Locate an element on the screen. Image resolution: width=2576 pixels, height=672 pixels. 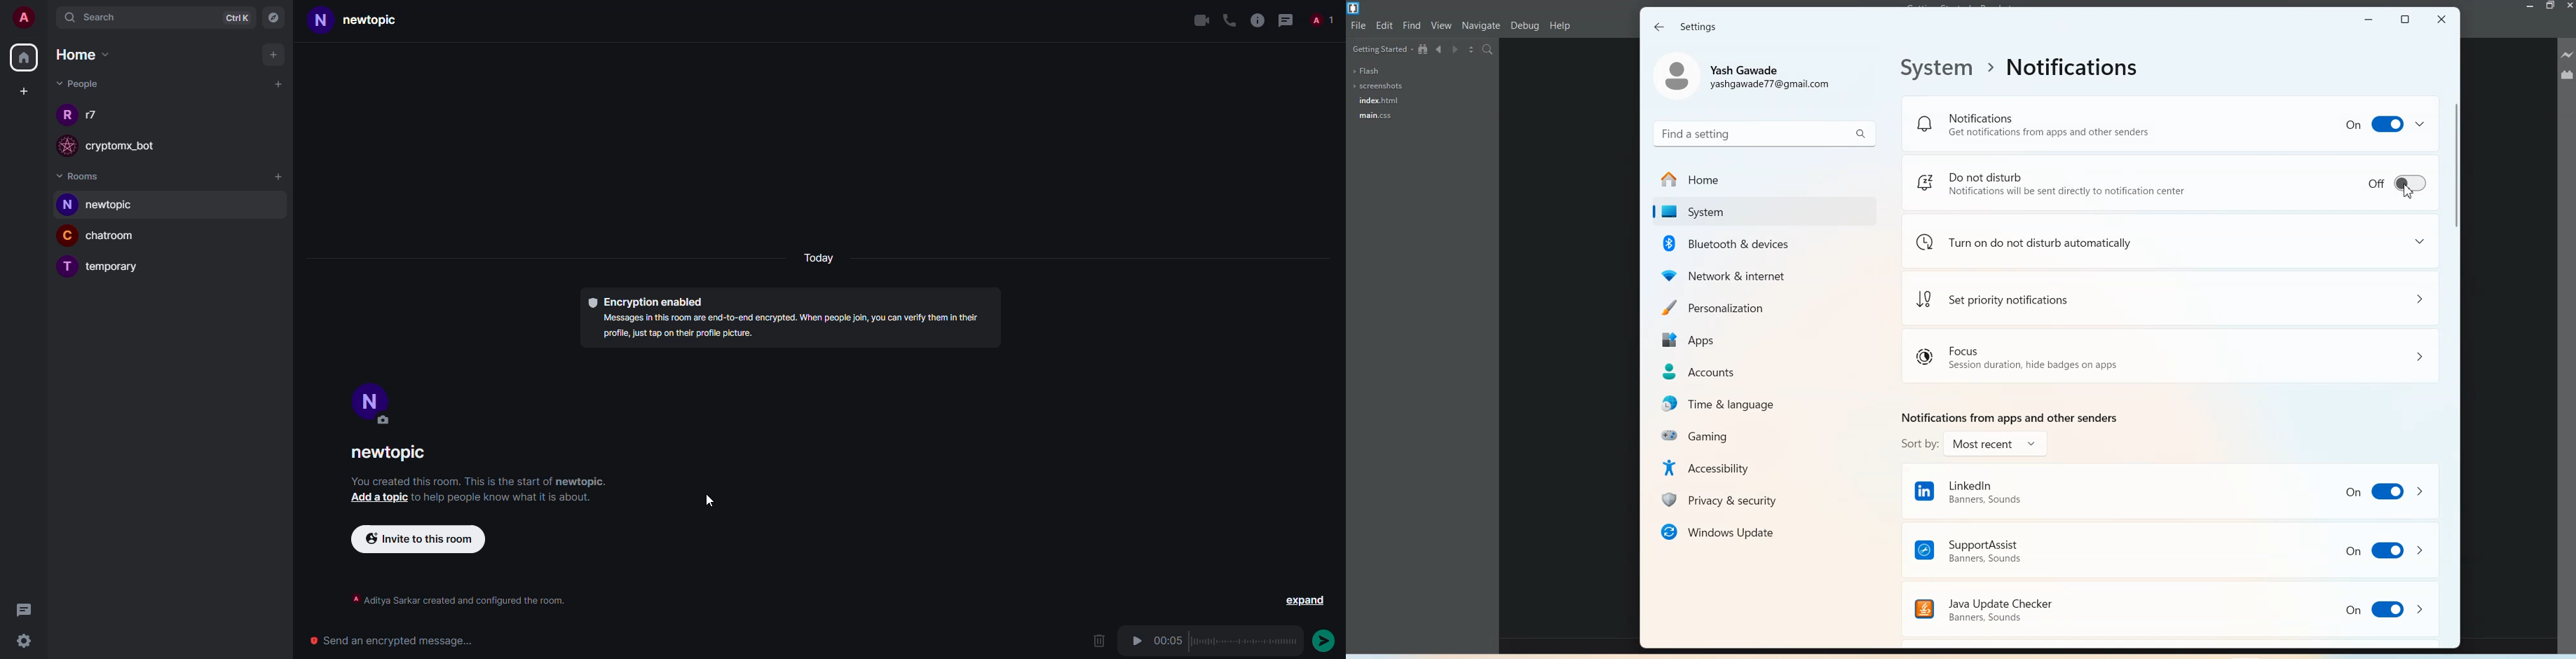
delete is located at coordinates (1096, 641).